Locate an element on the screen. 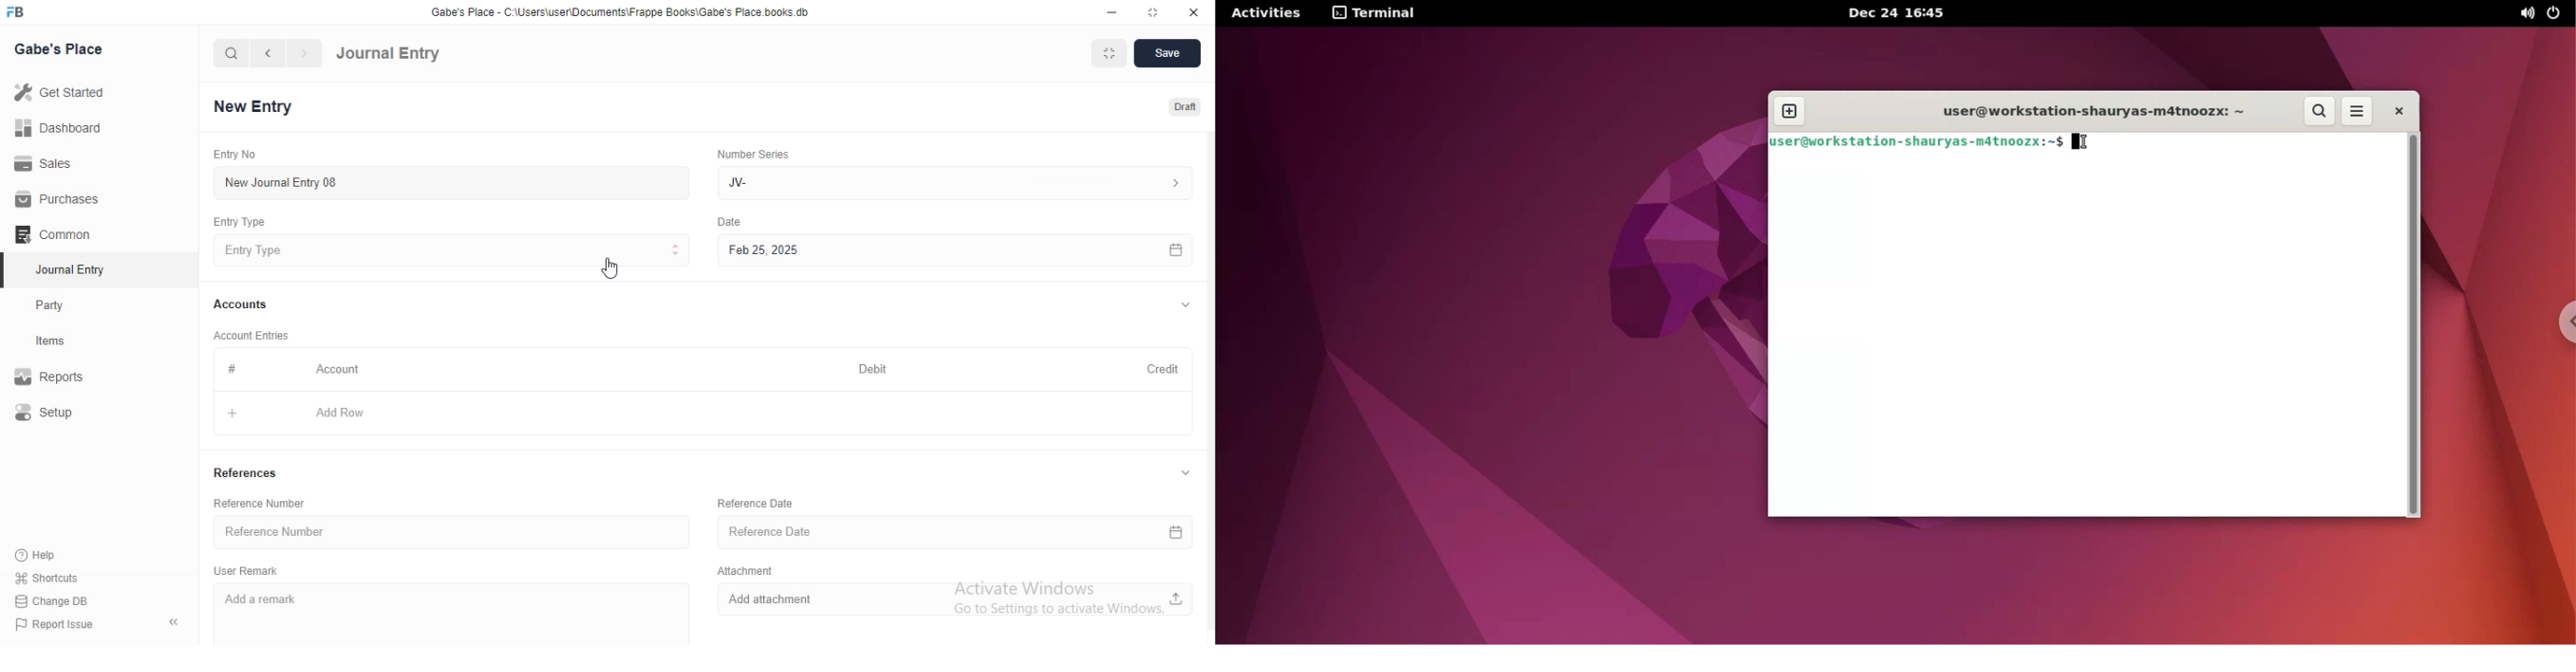 Image resolution: width=2576 pixels, height=672 pixels. Reference Date is located at coordinates (753, 503).